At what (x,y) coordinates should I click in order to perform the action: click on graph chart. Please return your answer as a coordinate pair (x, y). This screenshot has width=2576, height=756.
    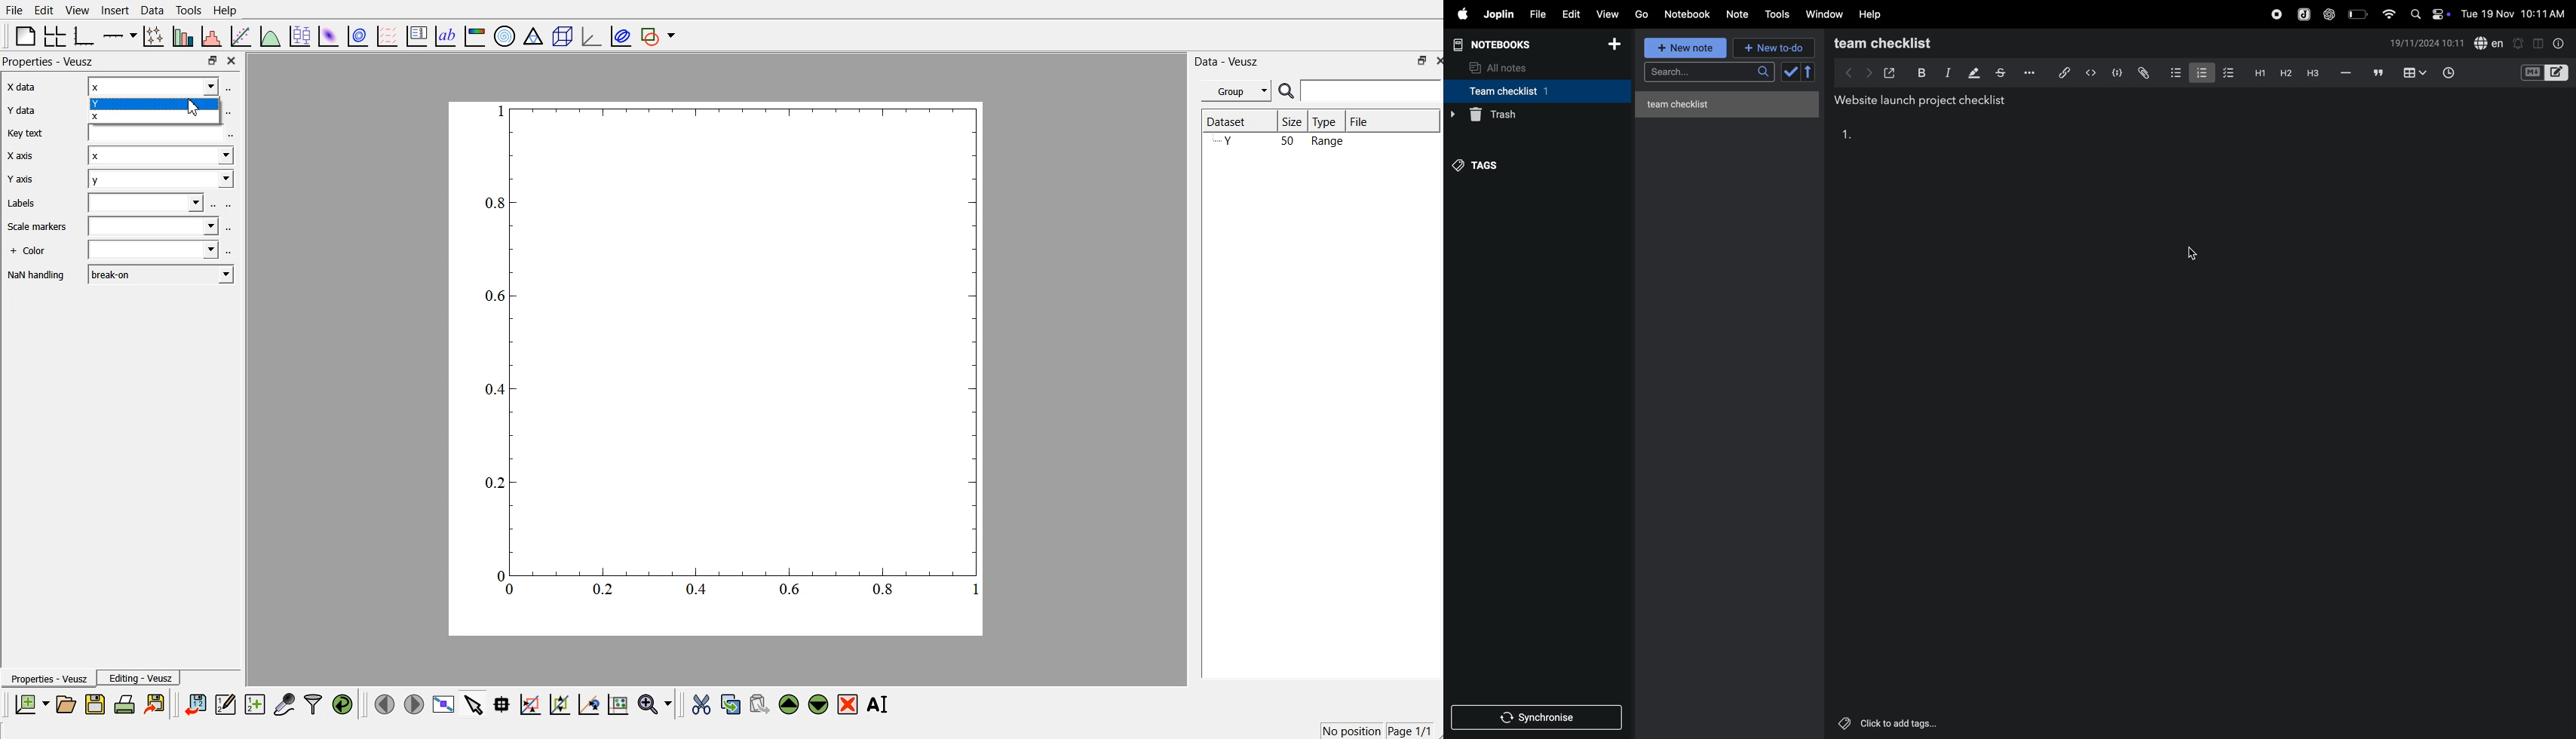
    Looking at the image, I should click on (717, 367).